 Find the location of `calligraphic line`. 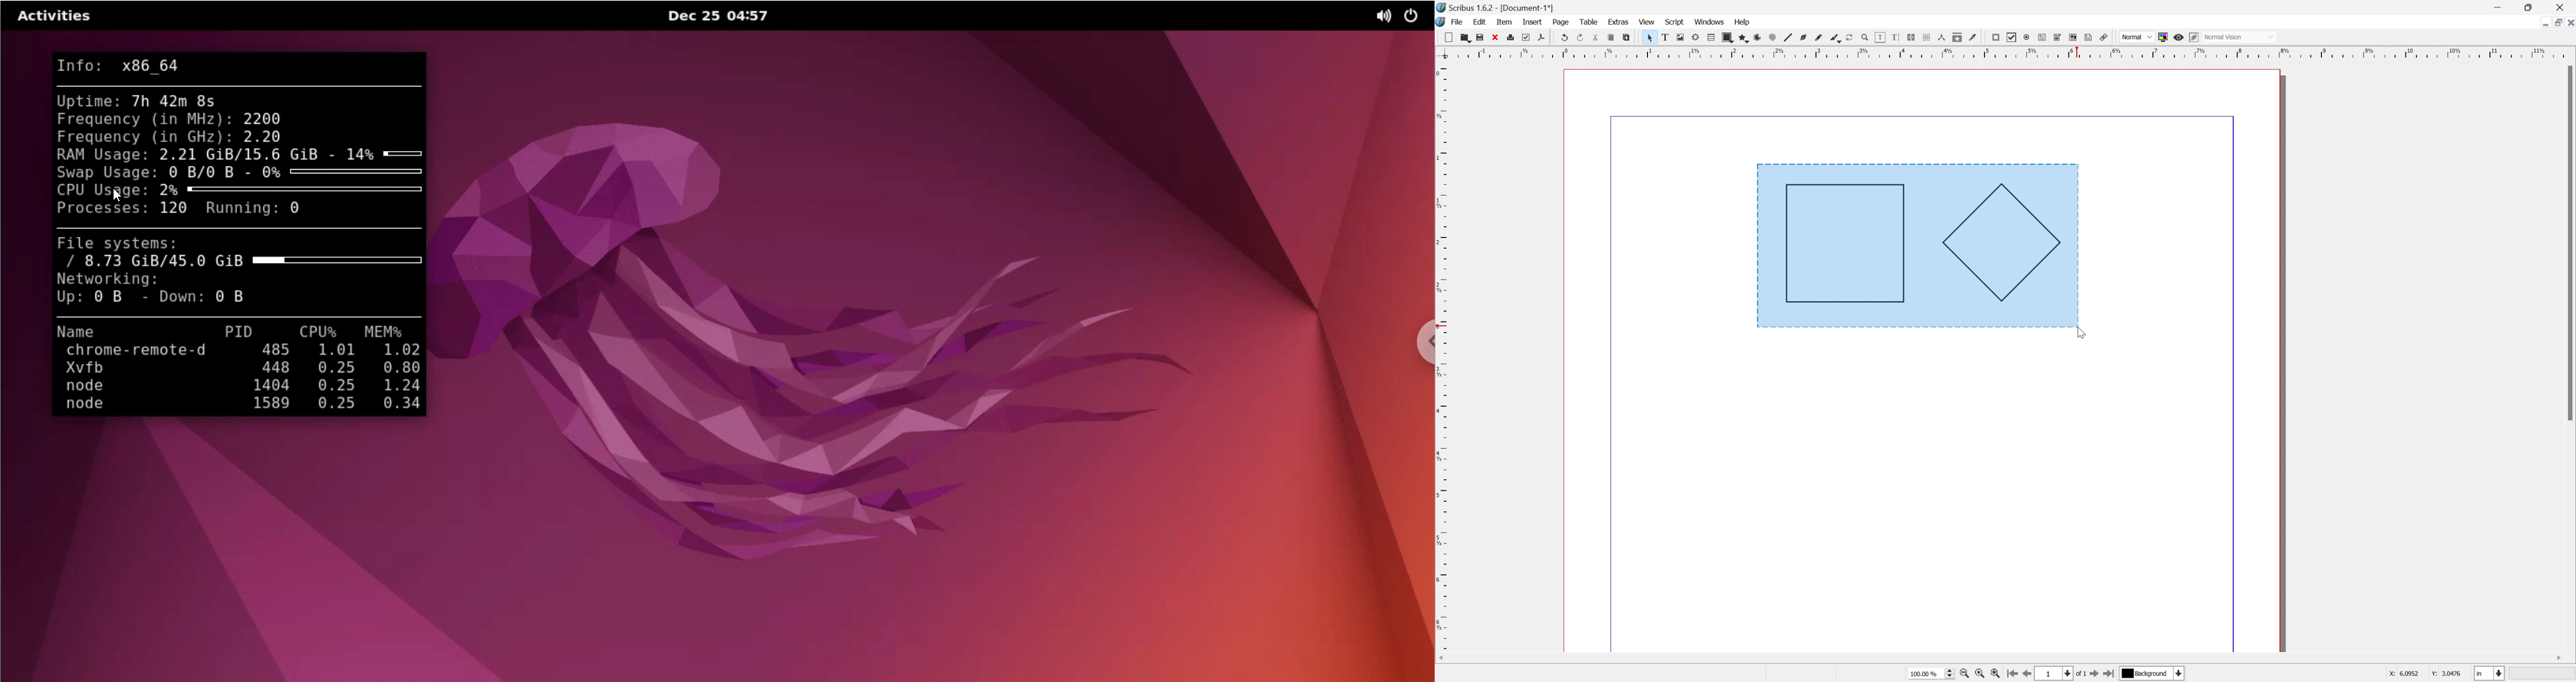

calligraphic line is located at coordinates (1833, 37).